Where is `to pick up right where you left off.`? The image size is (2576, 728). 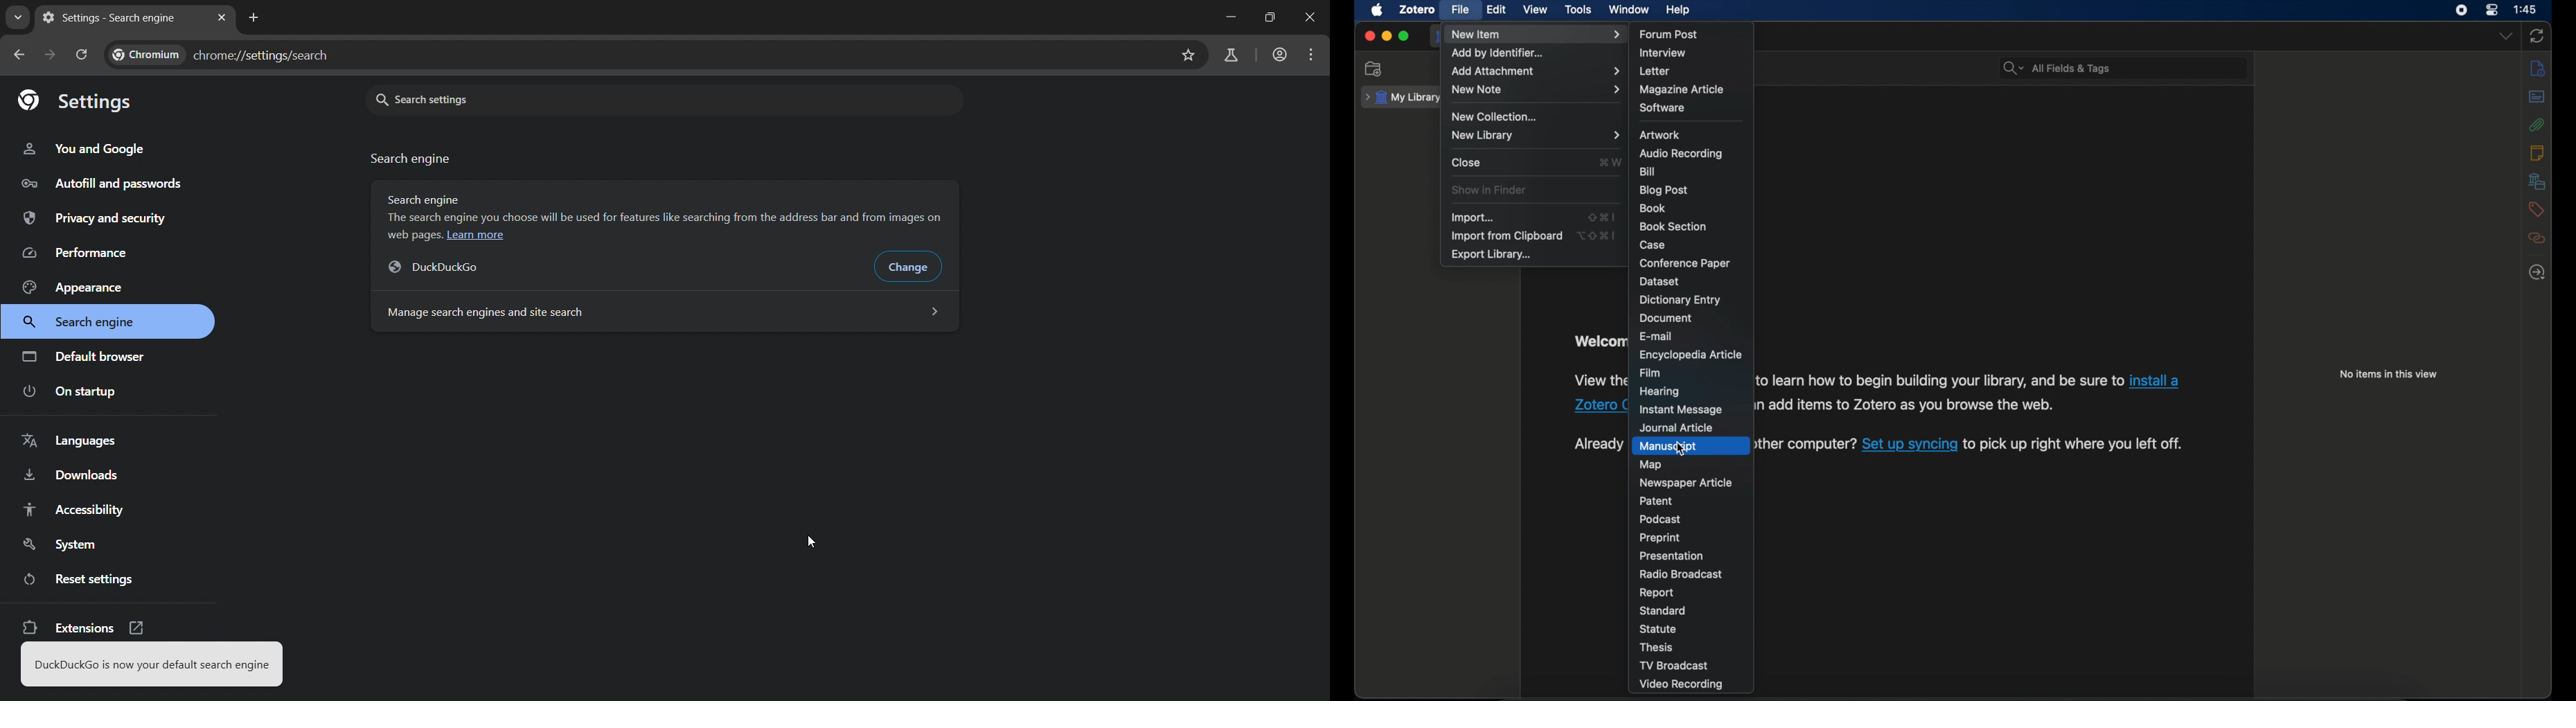 to pick up right where you left off. is located at coordinates (2076, 443).